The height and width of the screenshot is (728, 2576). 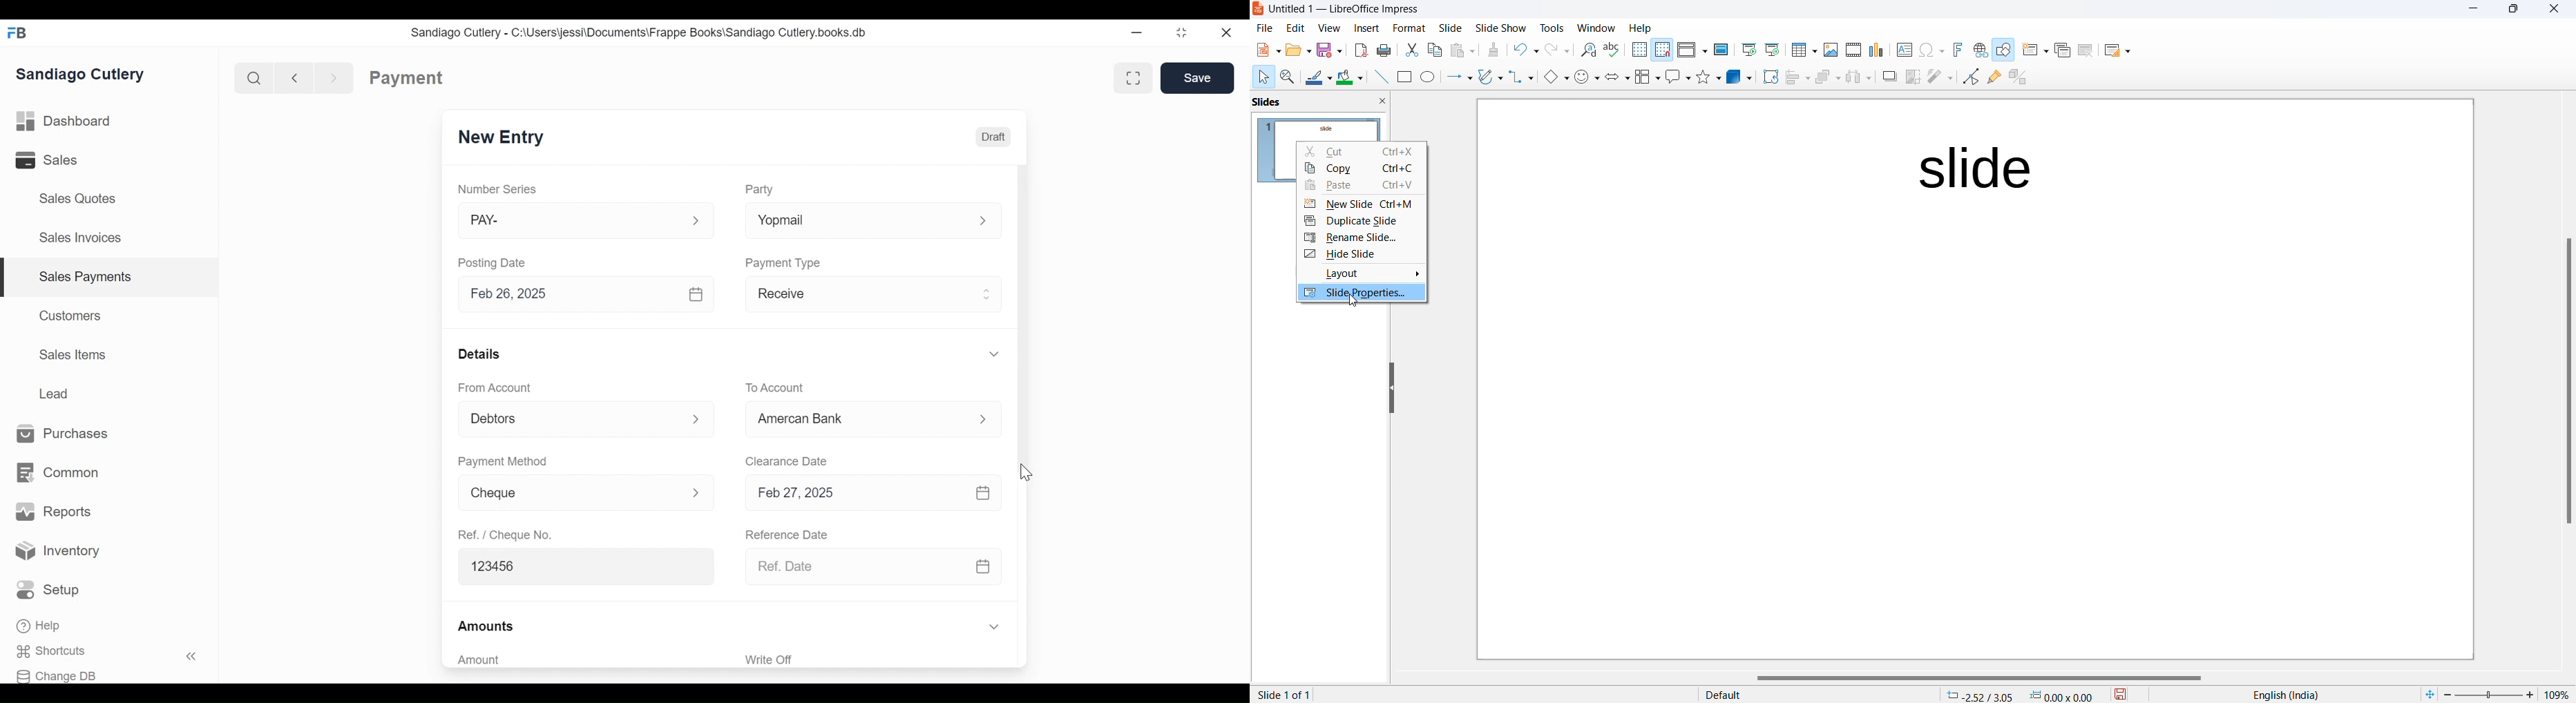 I want to click on fill color , so click(x=1351, y=78).